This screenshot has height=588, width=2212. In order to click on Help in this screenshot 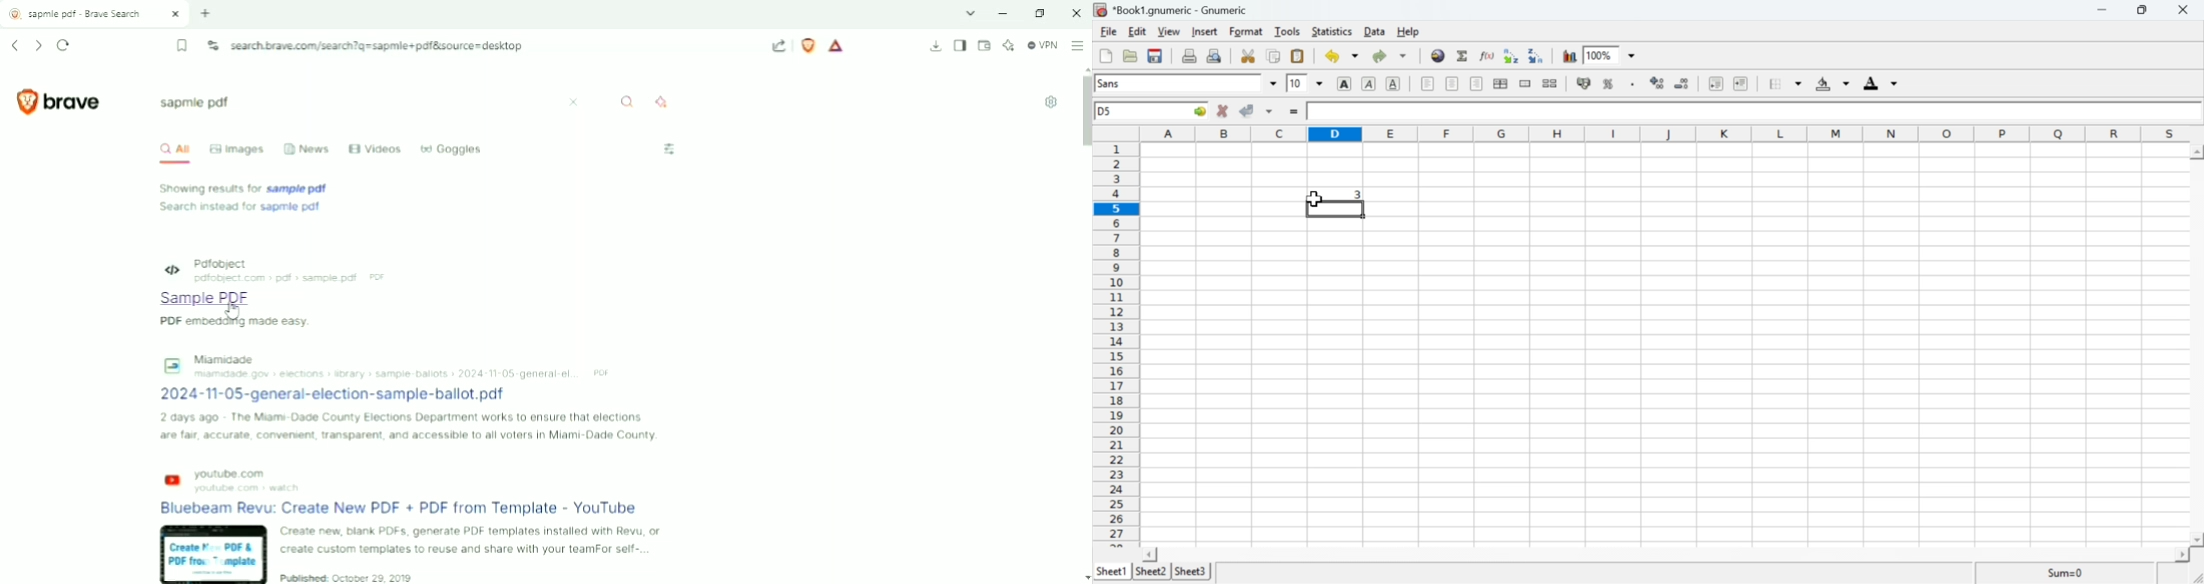, I will do `click(1407, 31)`.